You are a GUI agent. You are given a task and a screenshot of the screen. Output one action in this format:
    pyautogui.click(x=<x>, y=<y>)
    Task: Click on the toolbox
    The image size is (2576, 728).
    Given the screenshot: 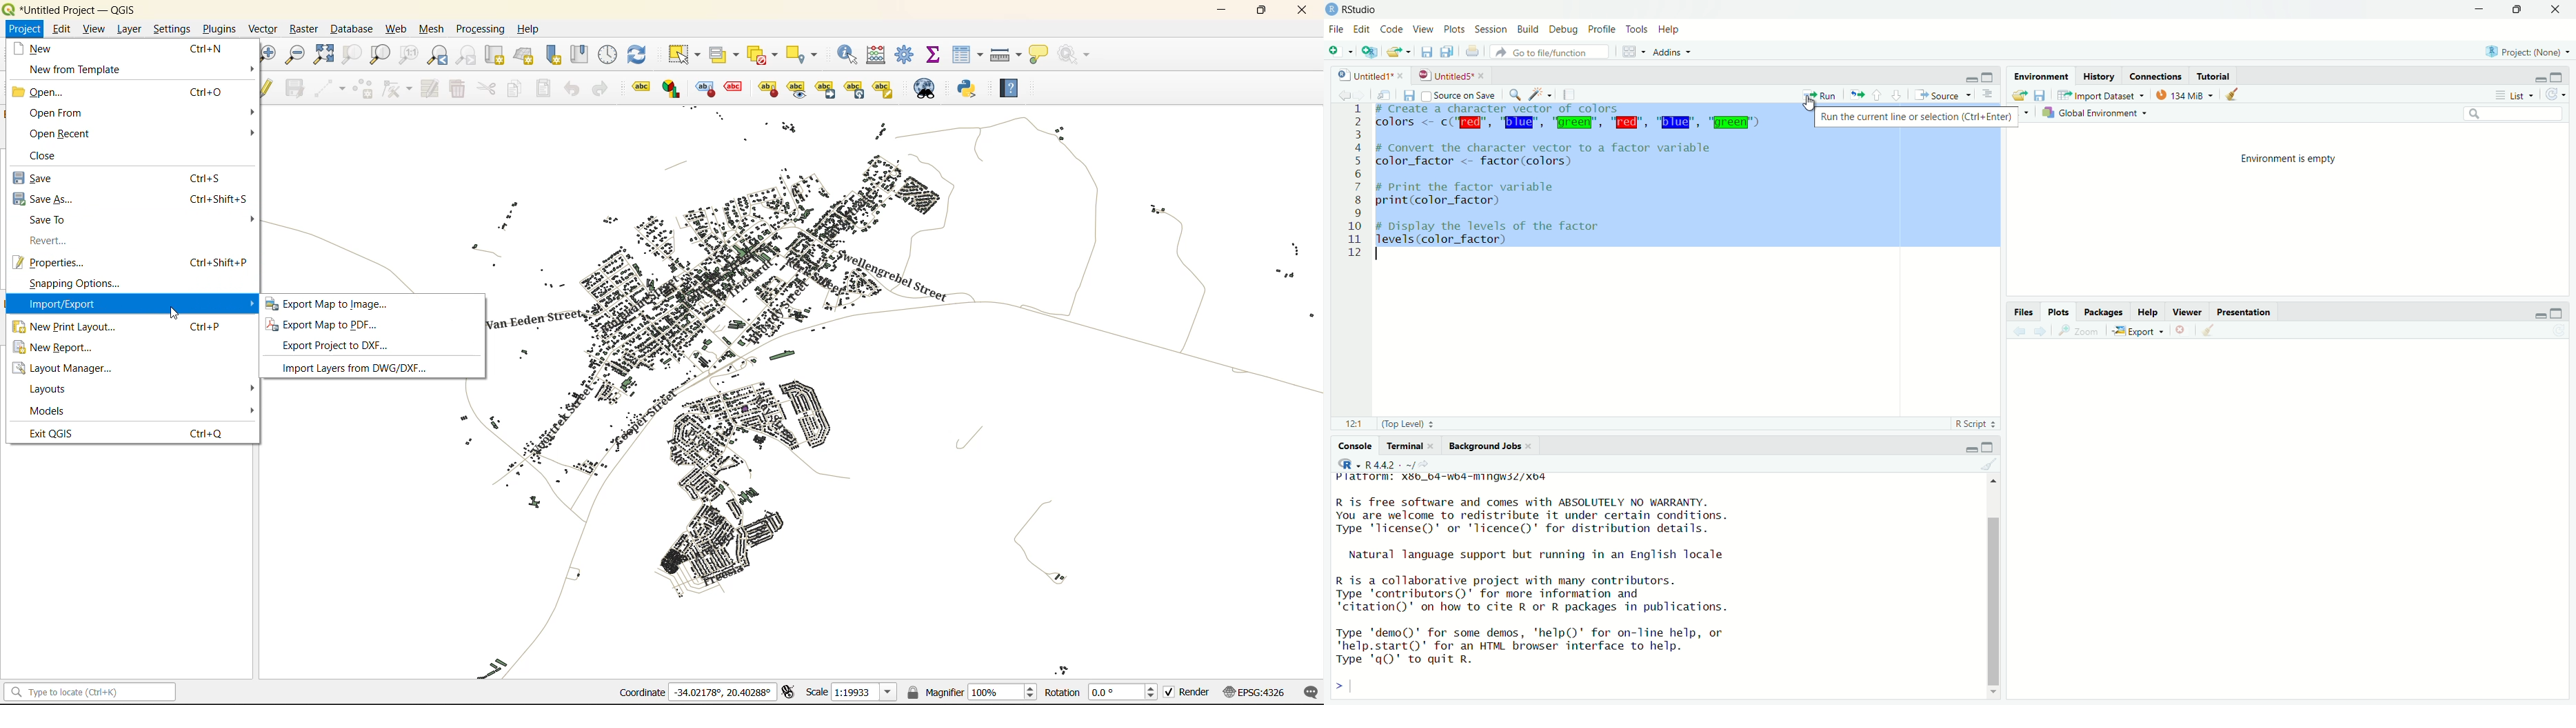 What is the action you would take?
    pyautogui.click(x=907, y=55)
    